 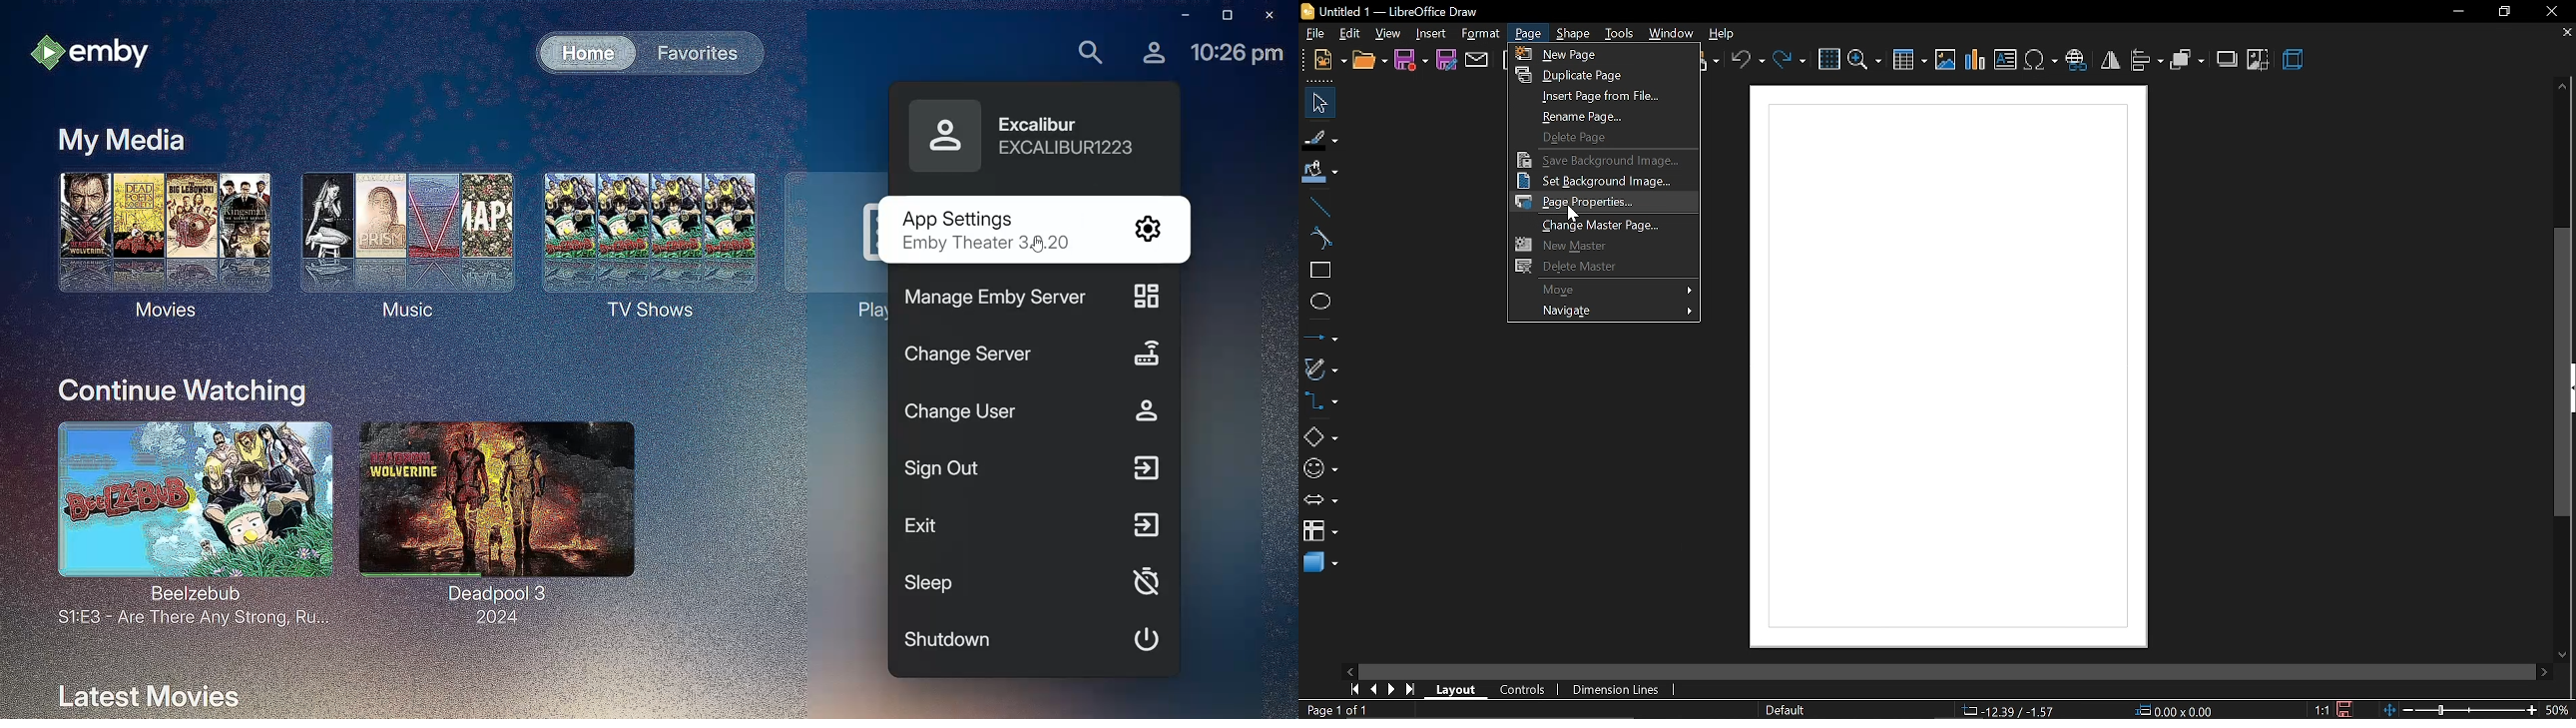 I want to click on move right, so click(x=2542, y=670).